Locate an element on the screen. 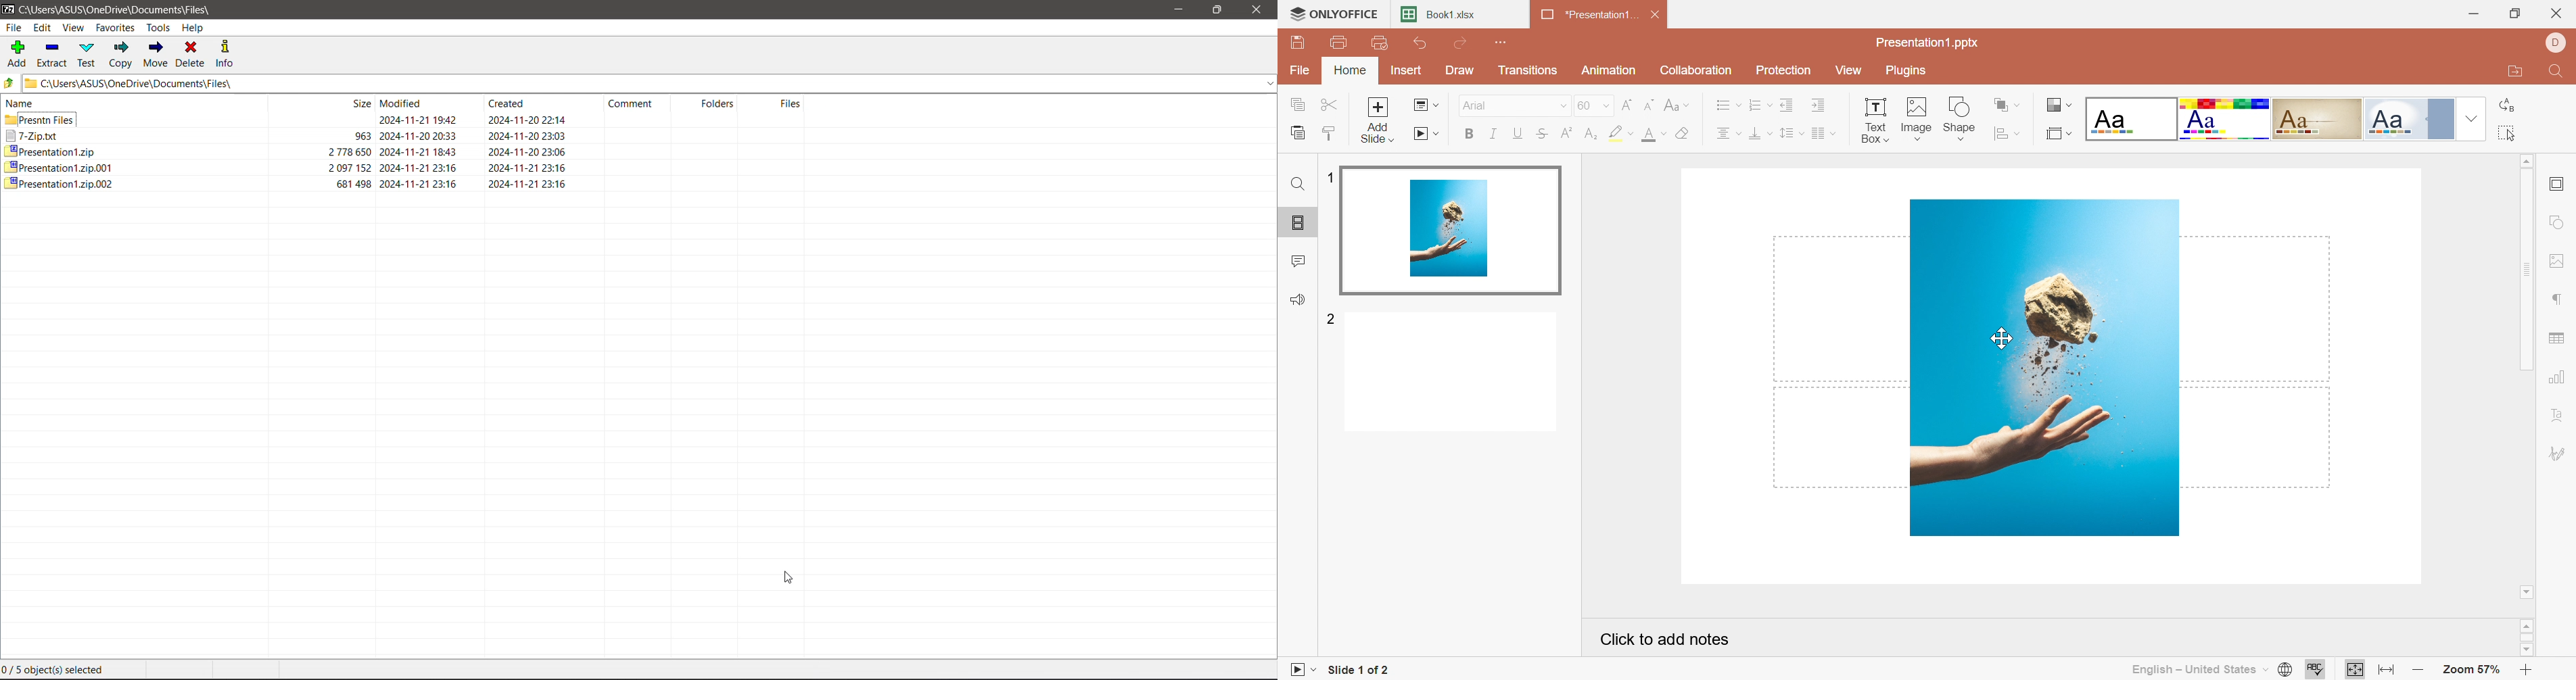 This screenshot has height=700, width=2576. Line spacing is located at coordinates (1792, 133).